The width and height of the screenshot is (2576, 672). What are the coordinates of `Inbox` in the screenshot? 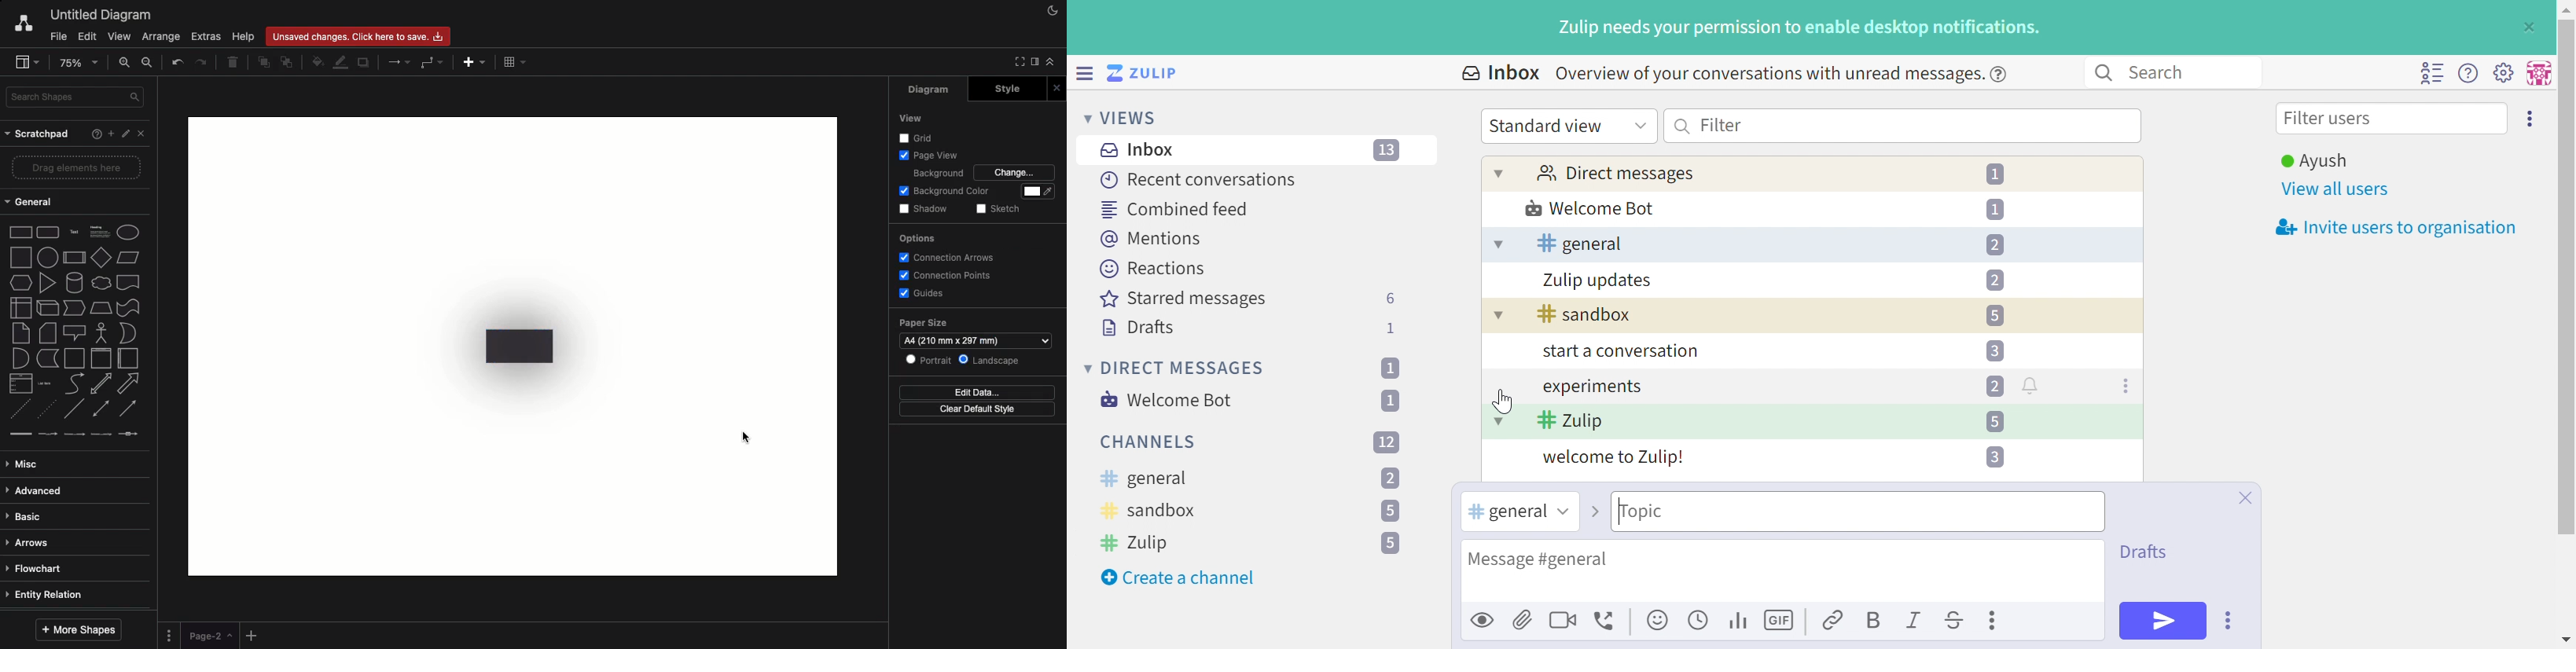 It's located at (1141, 150).